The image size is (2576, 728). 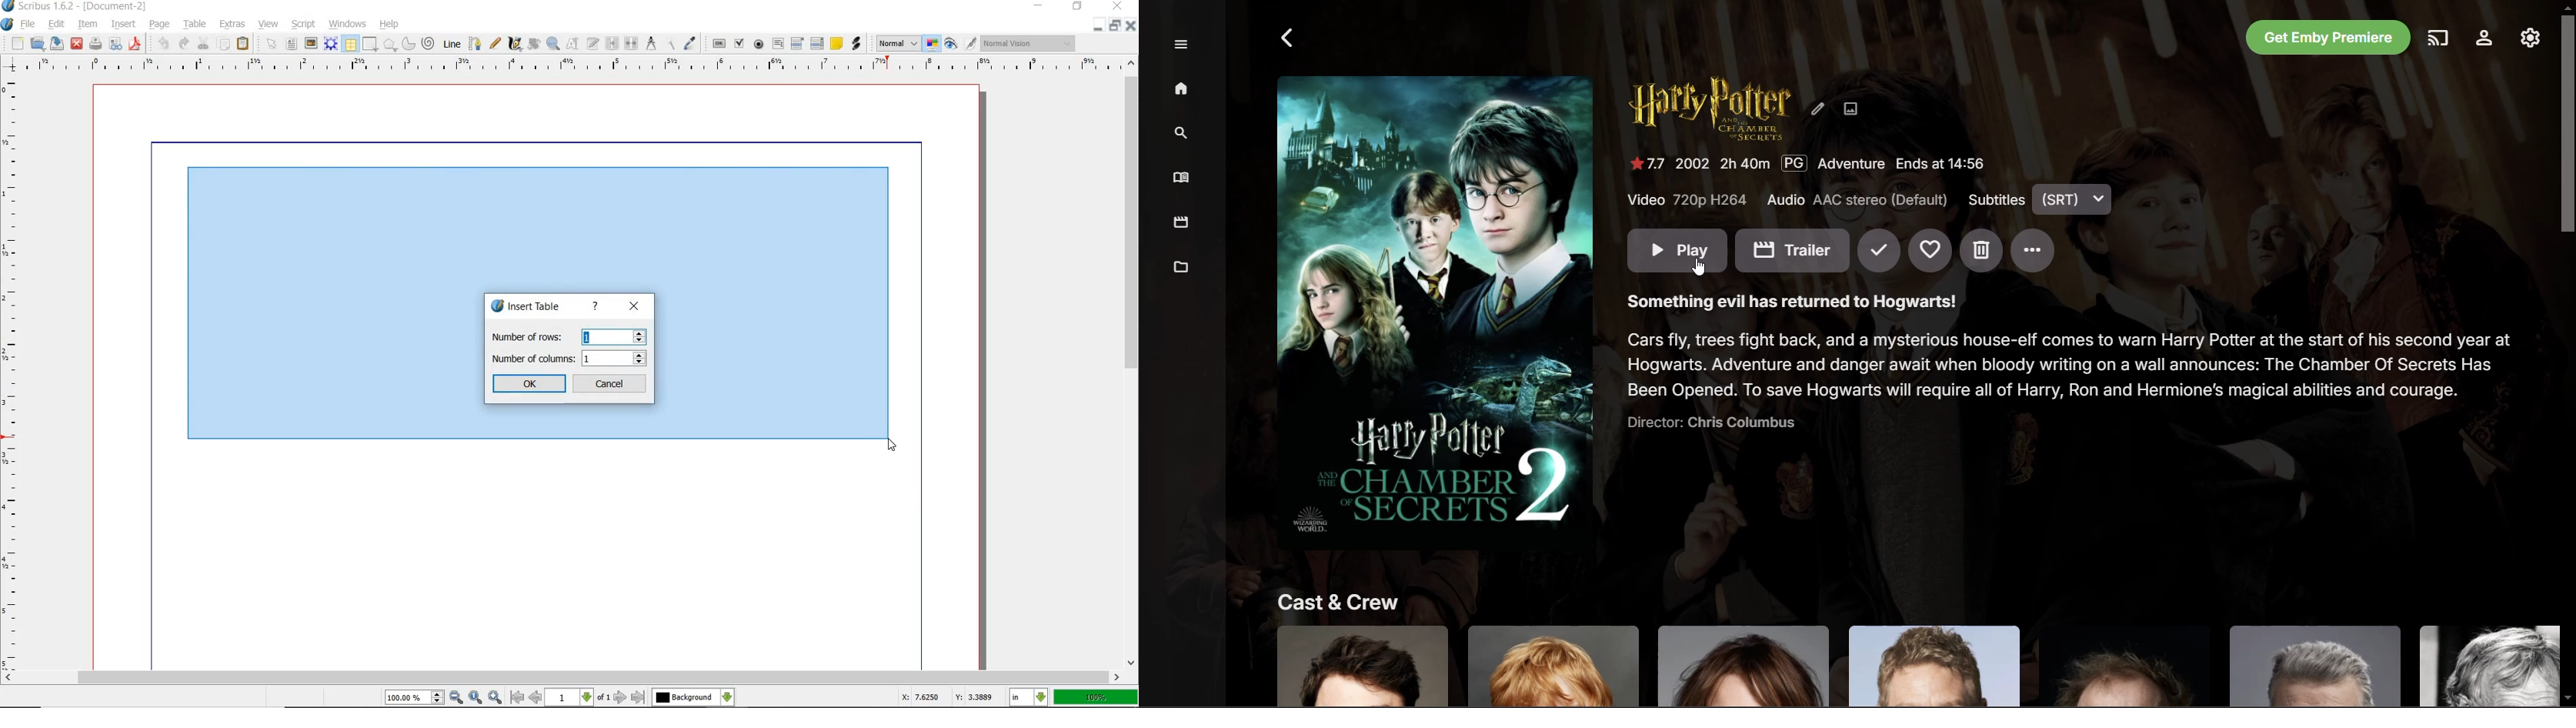 What do you see at coordinates (514, 45) in the screenshot?
I see `calligraphic line` at bounding box center [514, 45].